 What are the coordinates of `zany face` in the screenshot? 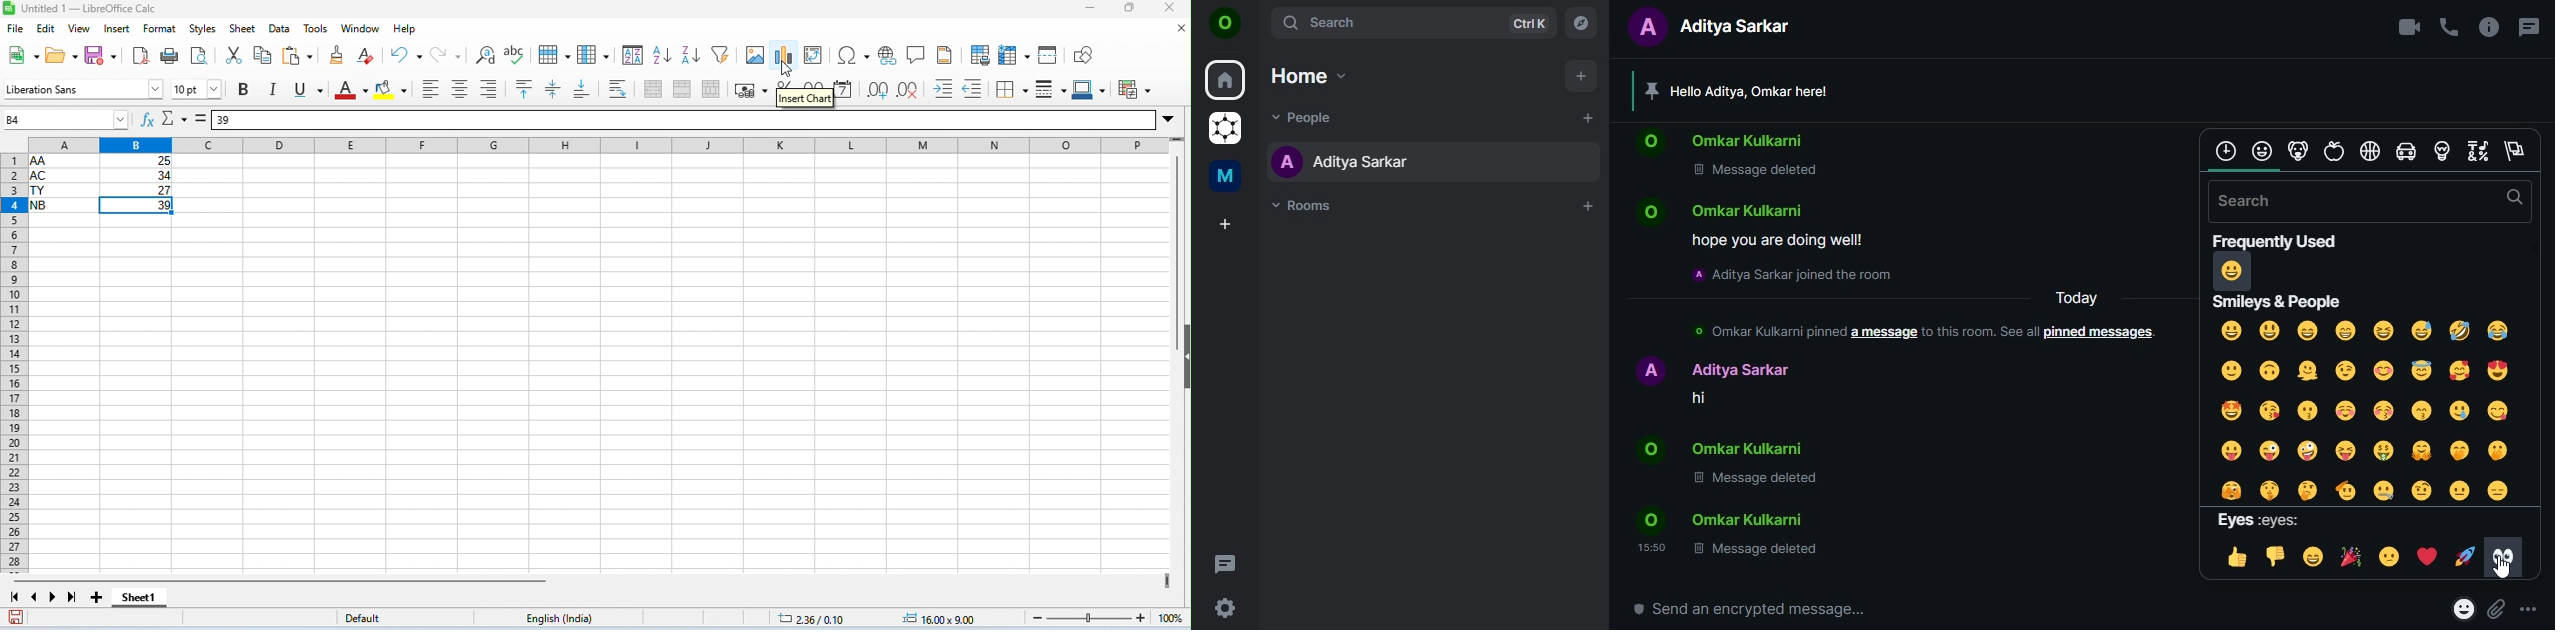 It's located at (2306, 449).